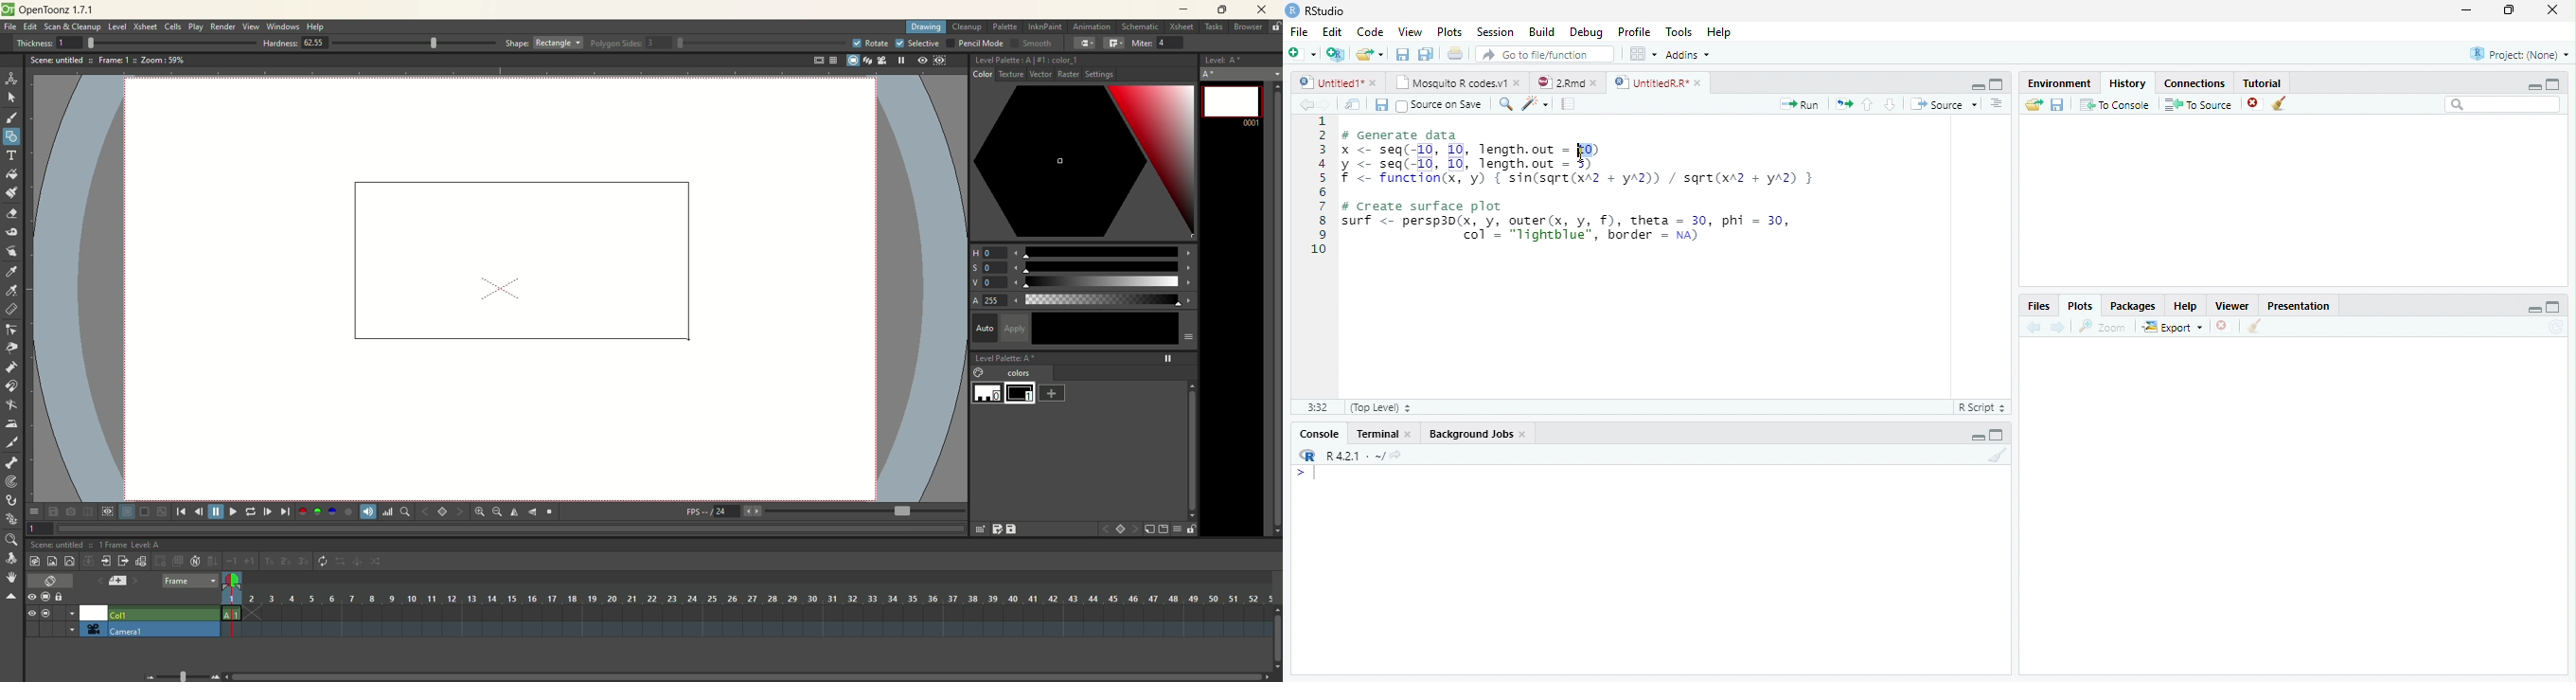  What do you see at coordinates (11, 366) in the screenshot?
I see `pump ` at bounding box center [11, 366].